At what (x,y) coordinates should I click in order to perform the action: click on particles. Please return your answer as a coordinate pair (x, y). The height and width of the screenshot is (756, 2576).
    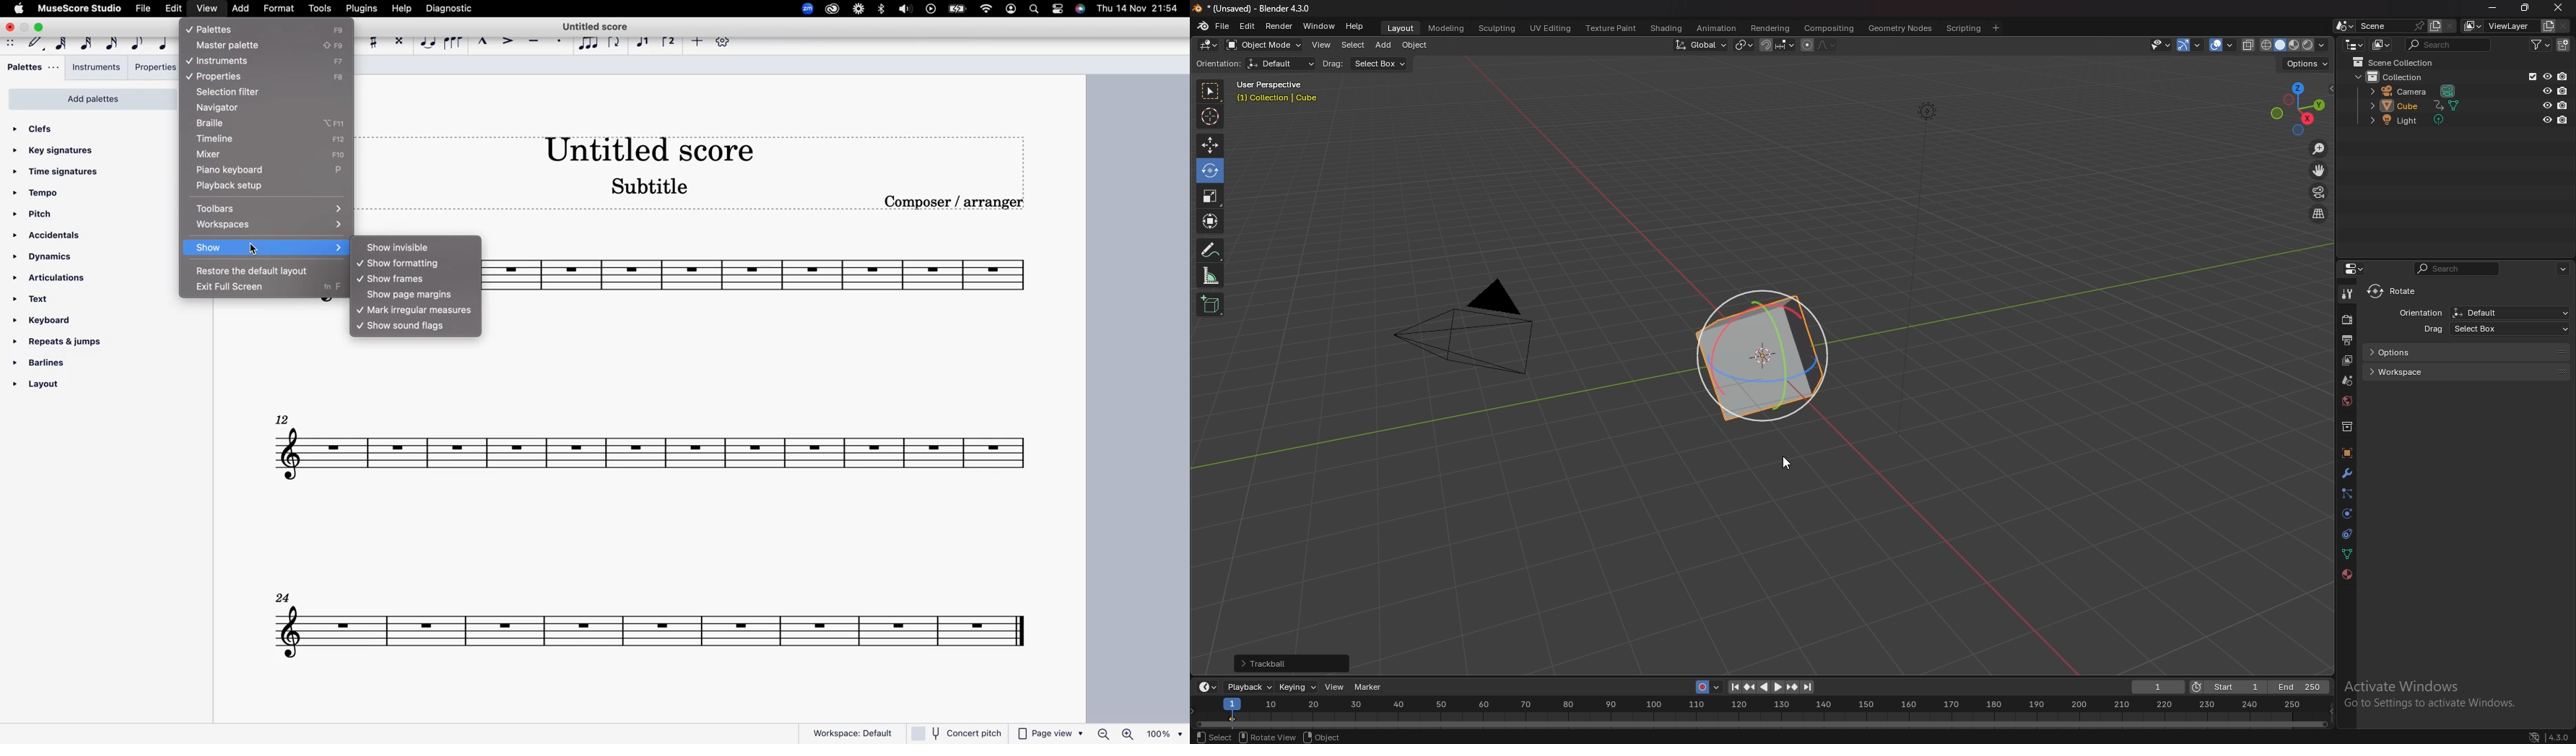
    Looking at the image, I should click on (2347, 494).